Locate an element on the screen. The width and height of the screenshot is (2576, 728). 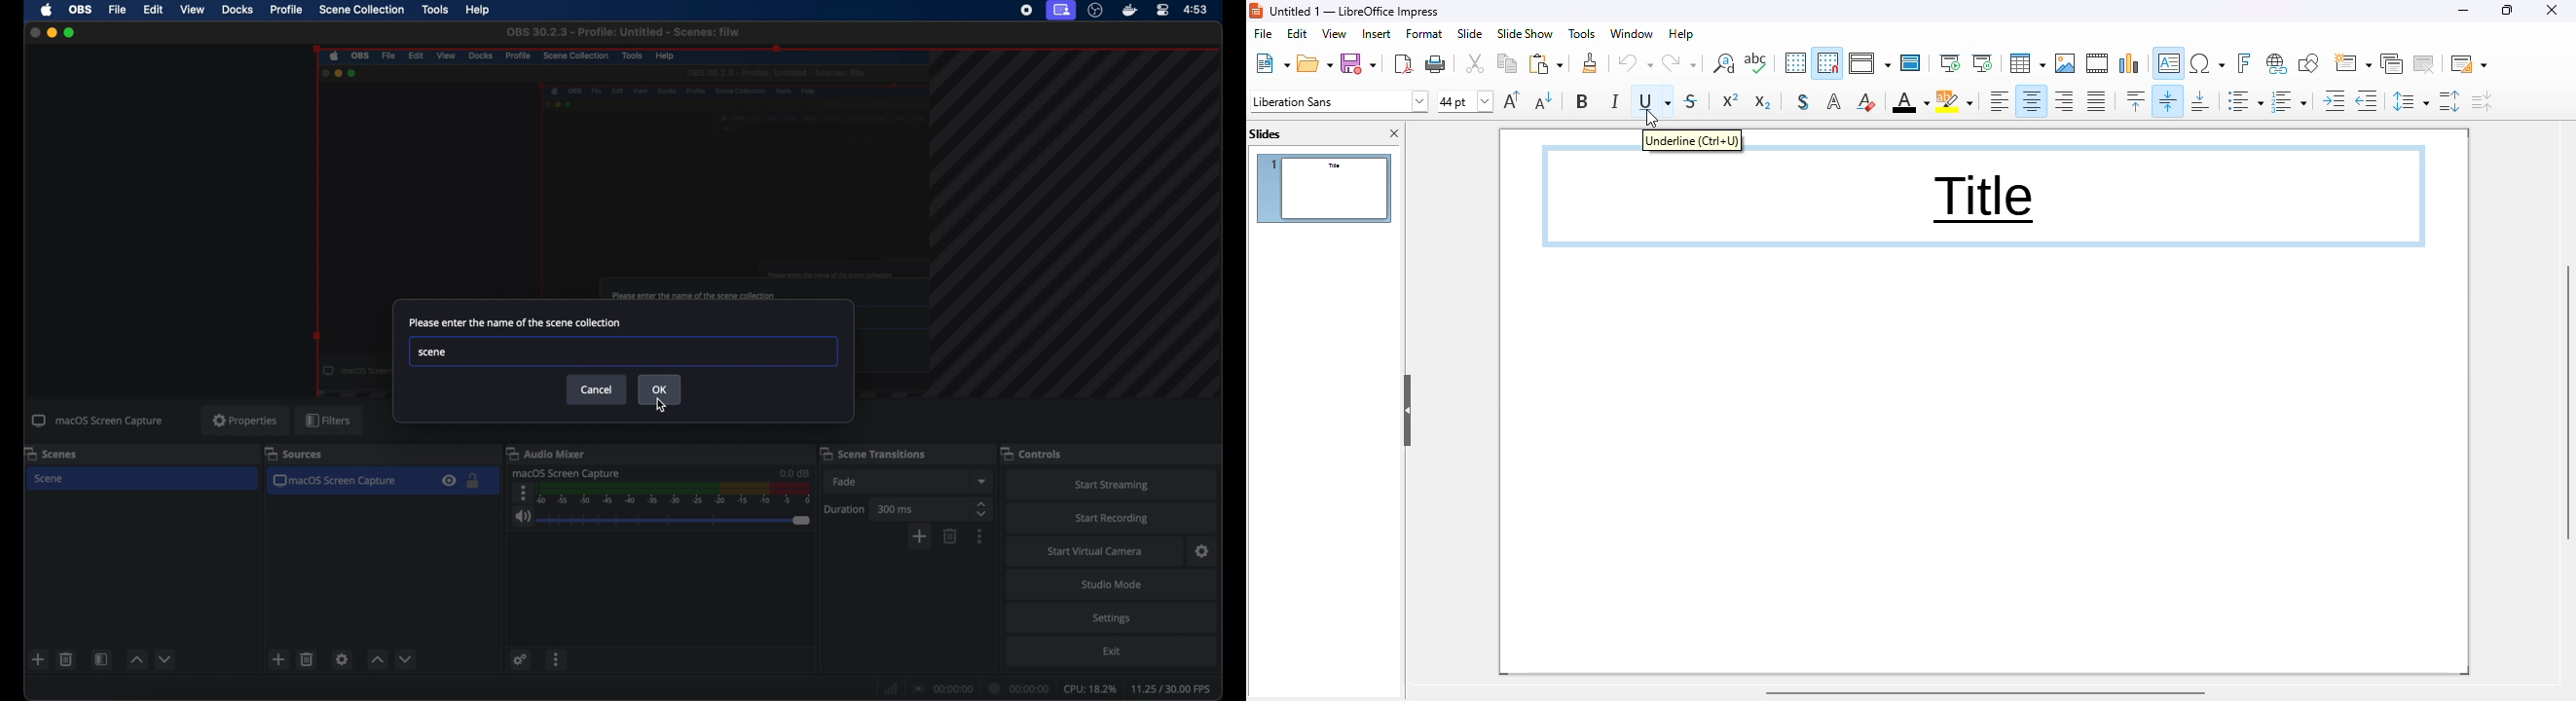
table is located at coordinates (2027, 63).